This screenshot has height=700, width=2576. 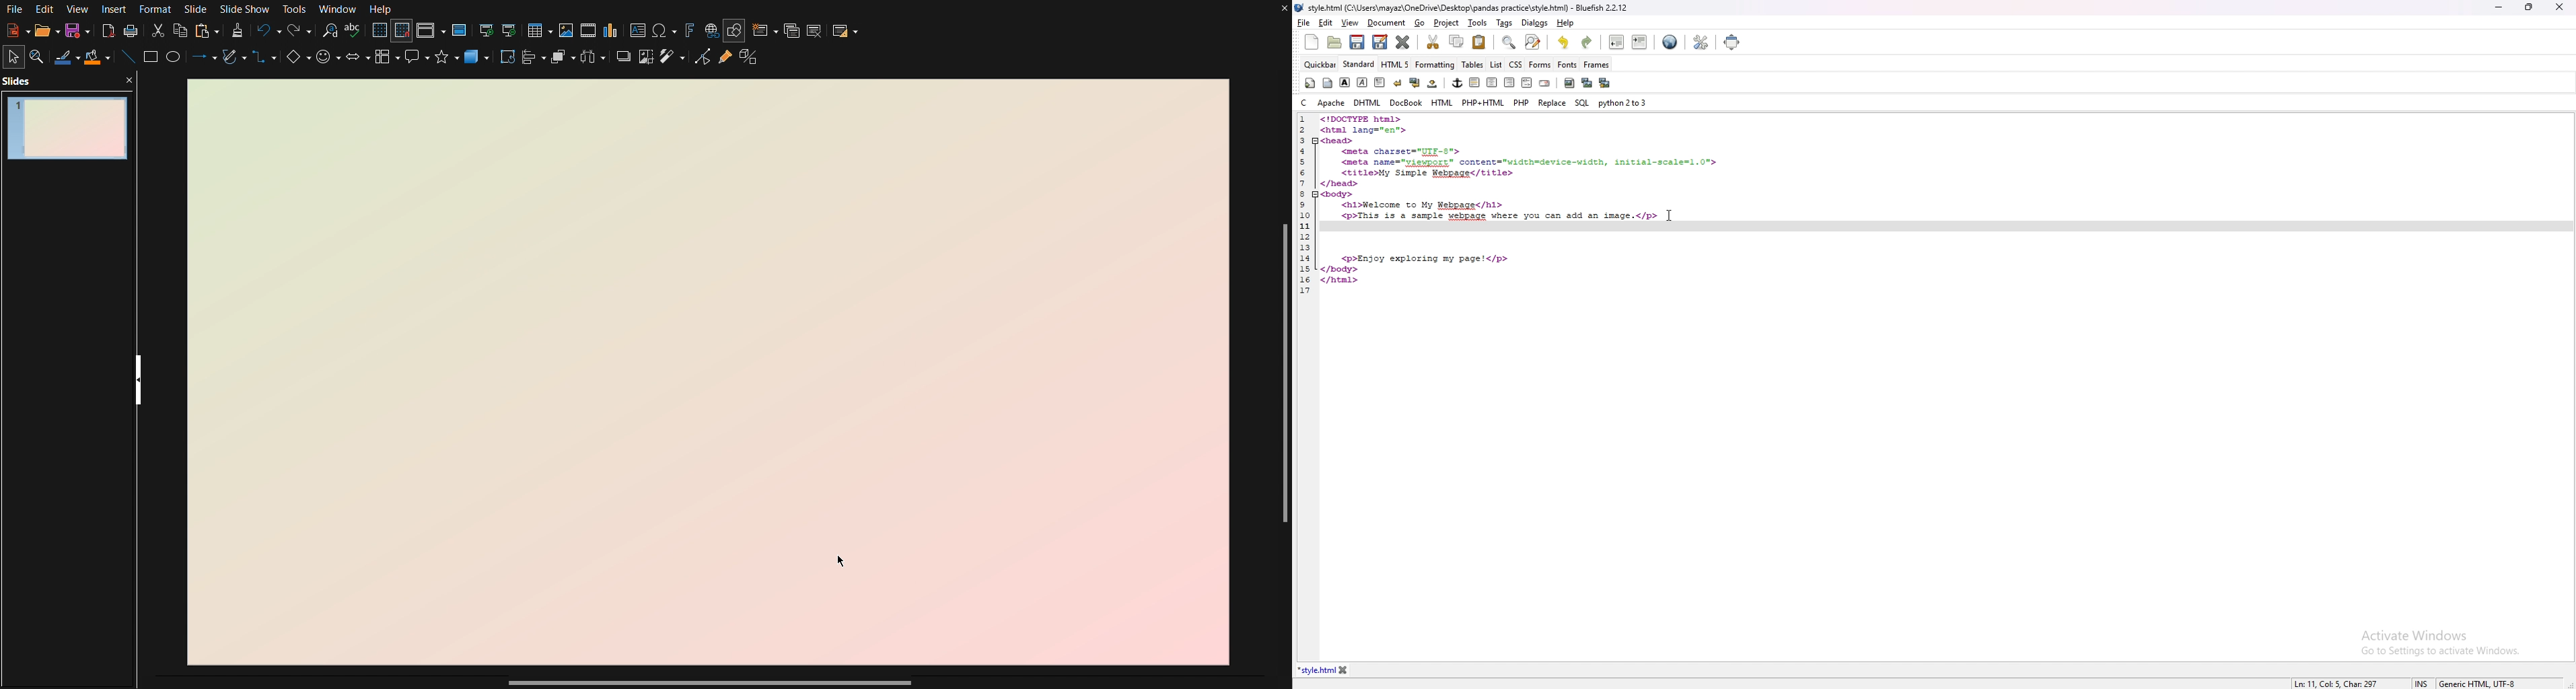 I want to click on Line Color, so click(x=67, y=58).